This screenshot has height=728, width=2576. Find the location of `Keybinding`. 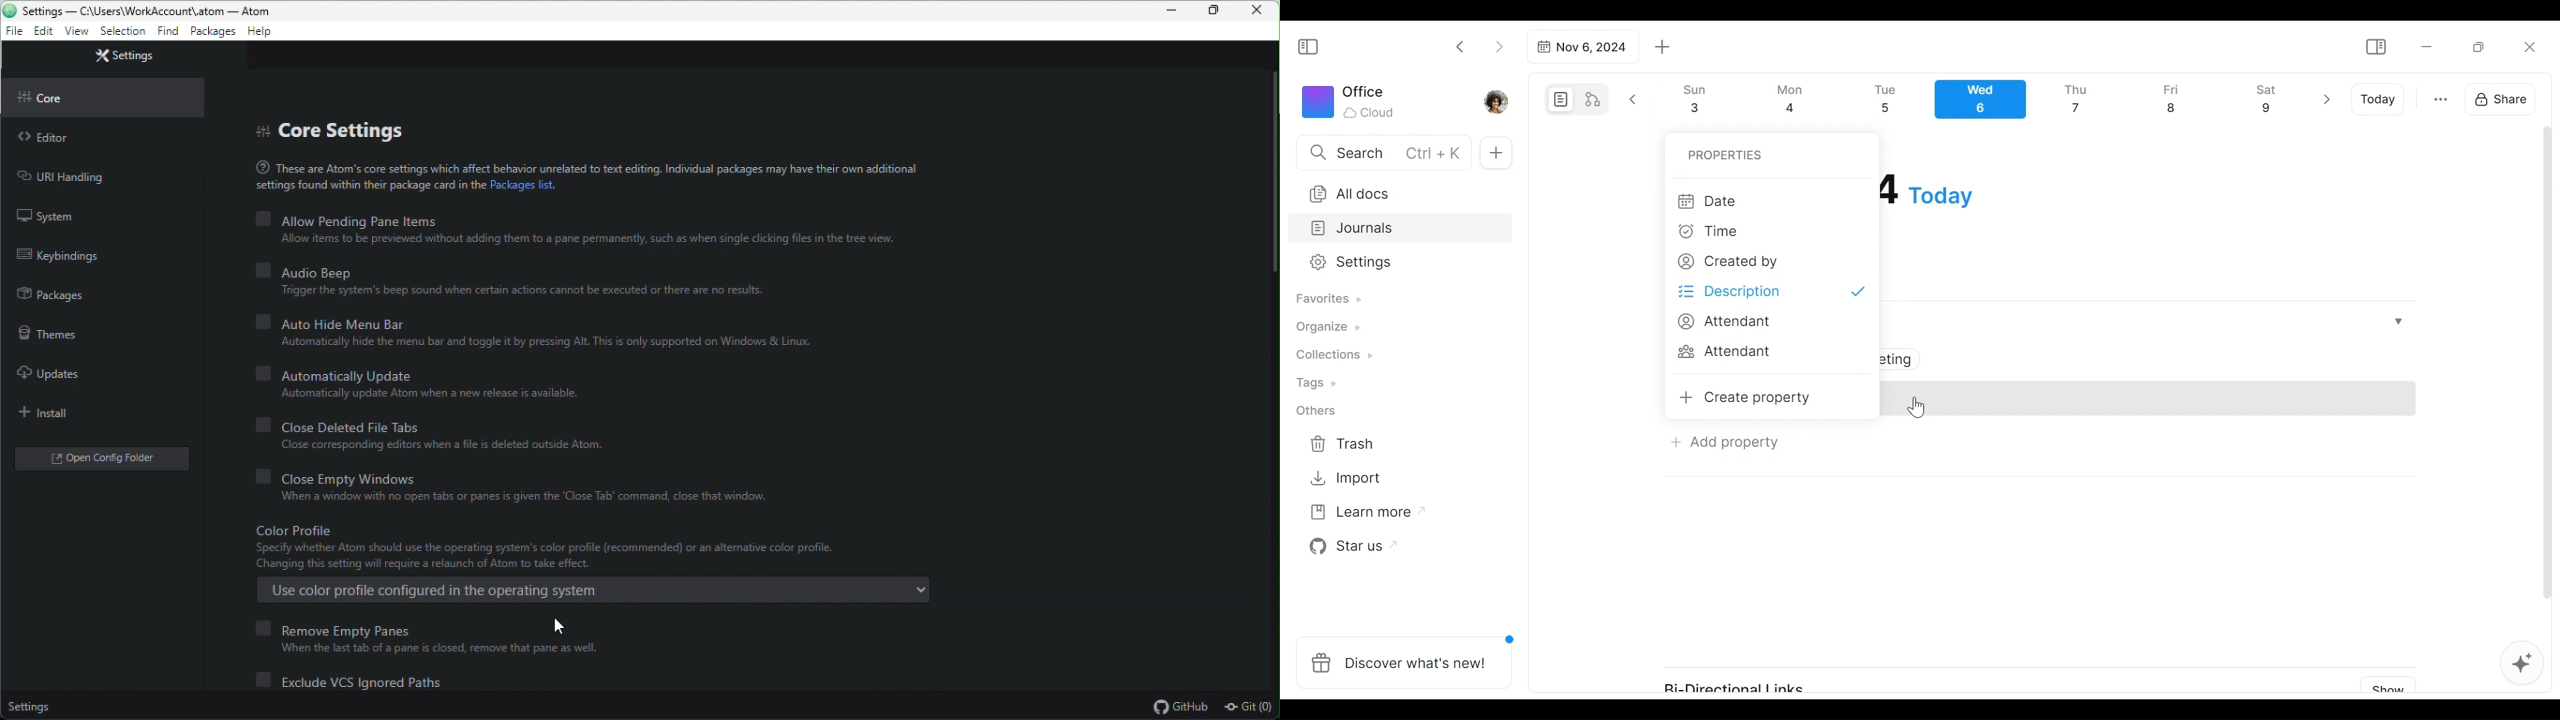

Keybinding is located at coordinates (68, 254).